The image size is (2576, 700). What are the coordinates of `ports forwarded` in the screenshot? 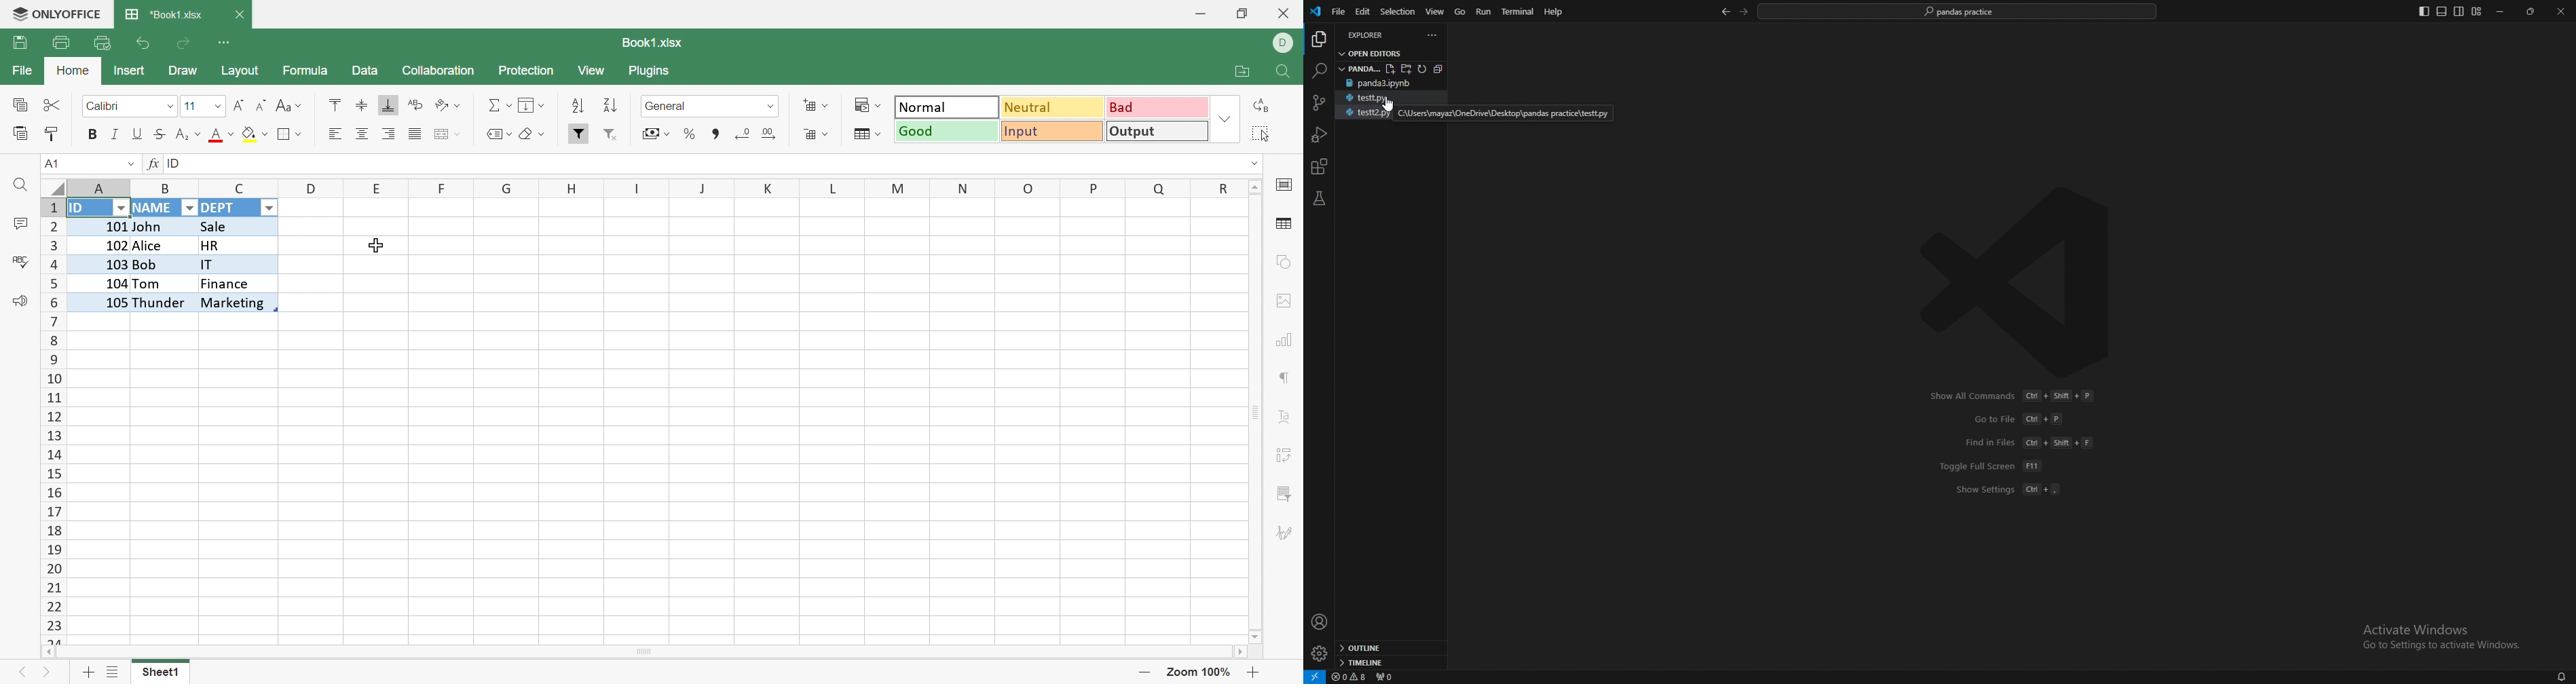 It's located at (1383, 675).